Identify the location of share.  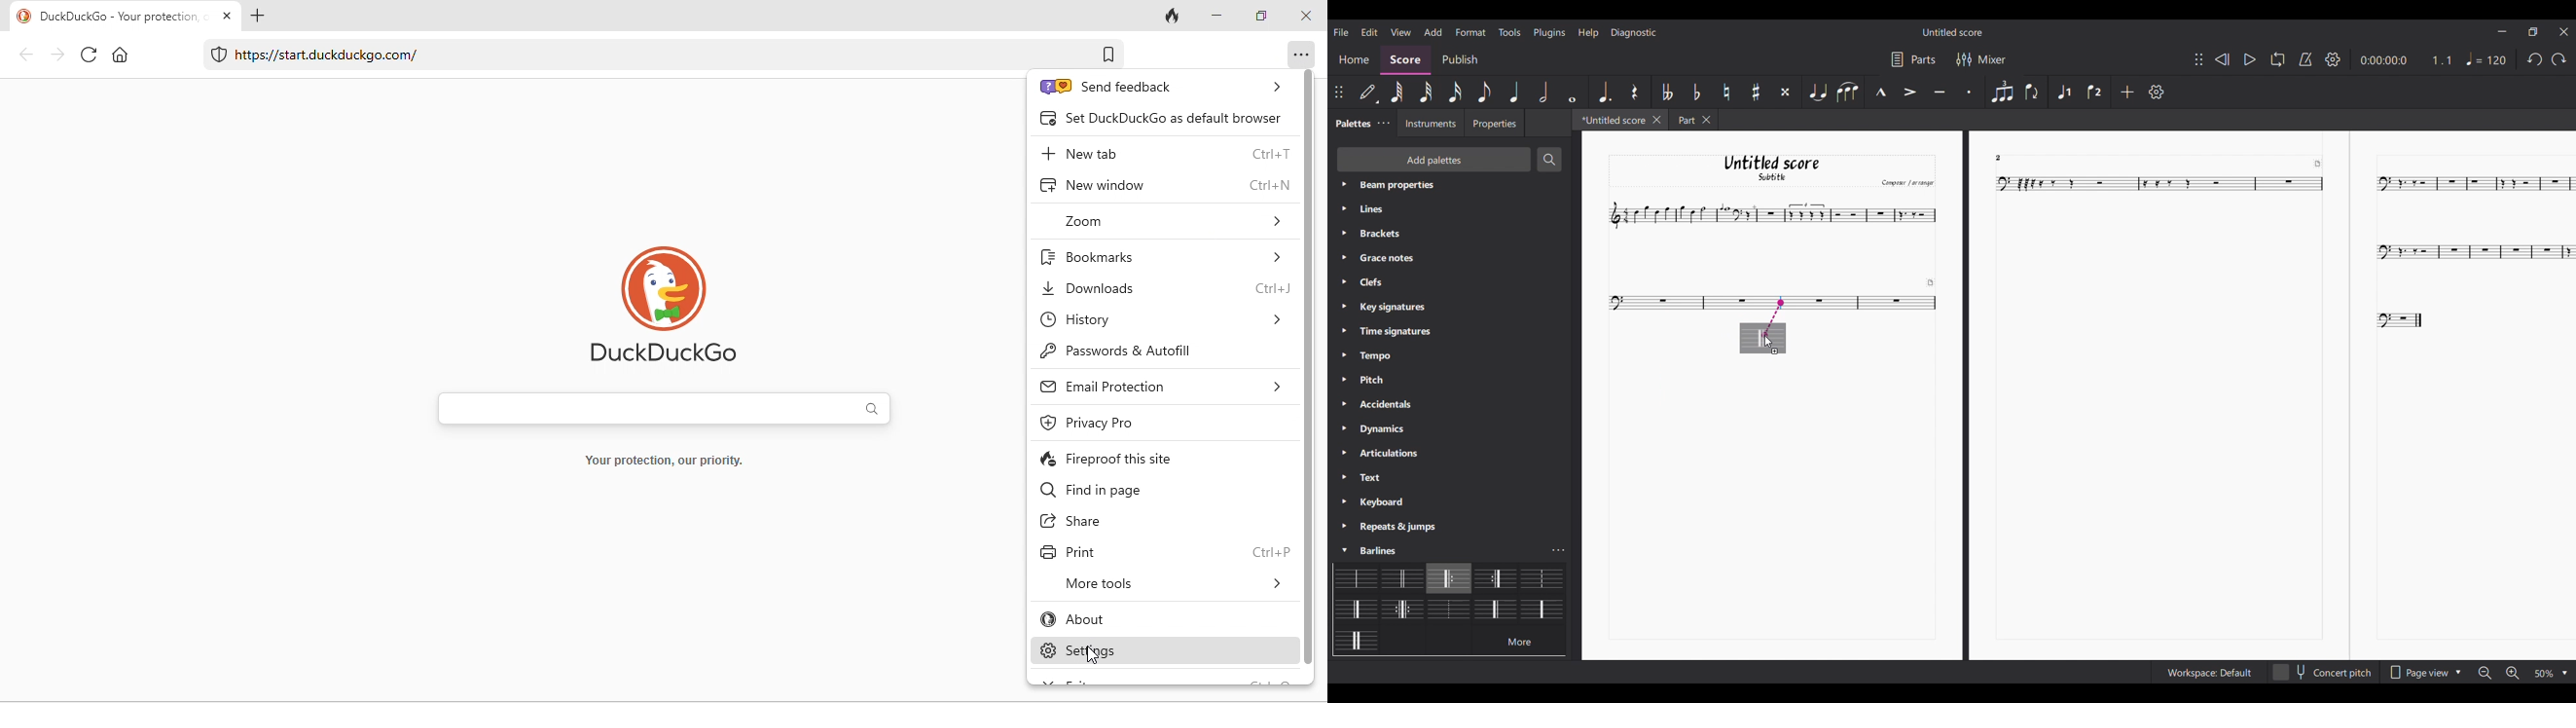
(1077, 522).